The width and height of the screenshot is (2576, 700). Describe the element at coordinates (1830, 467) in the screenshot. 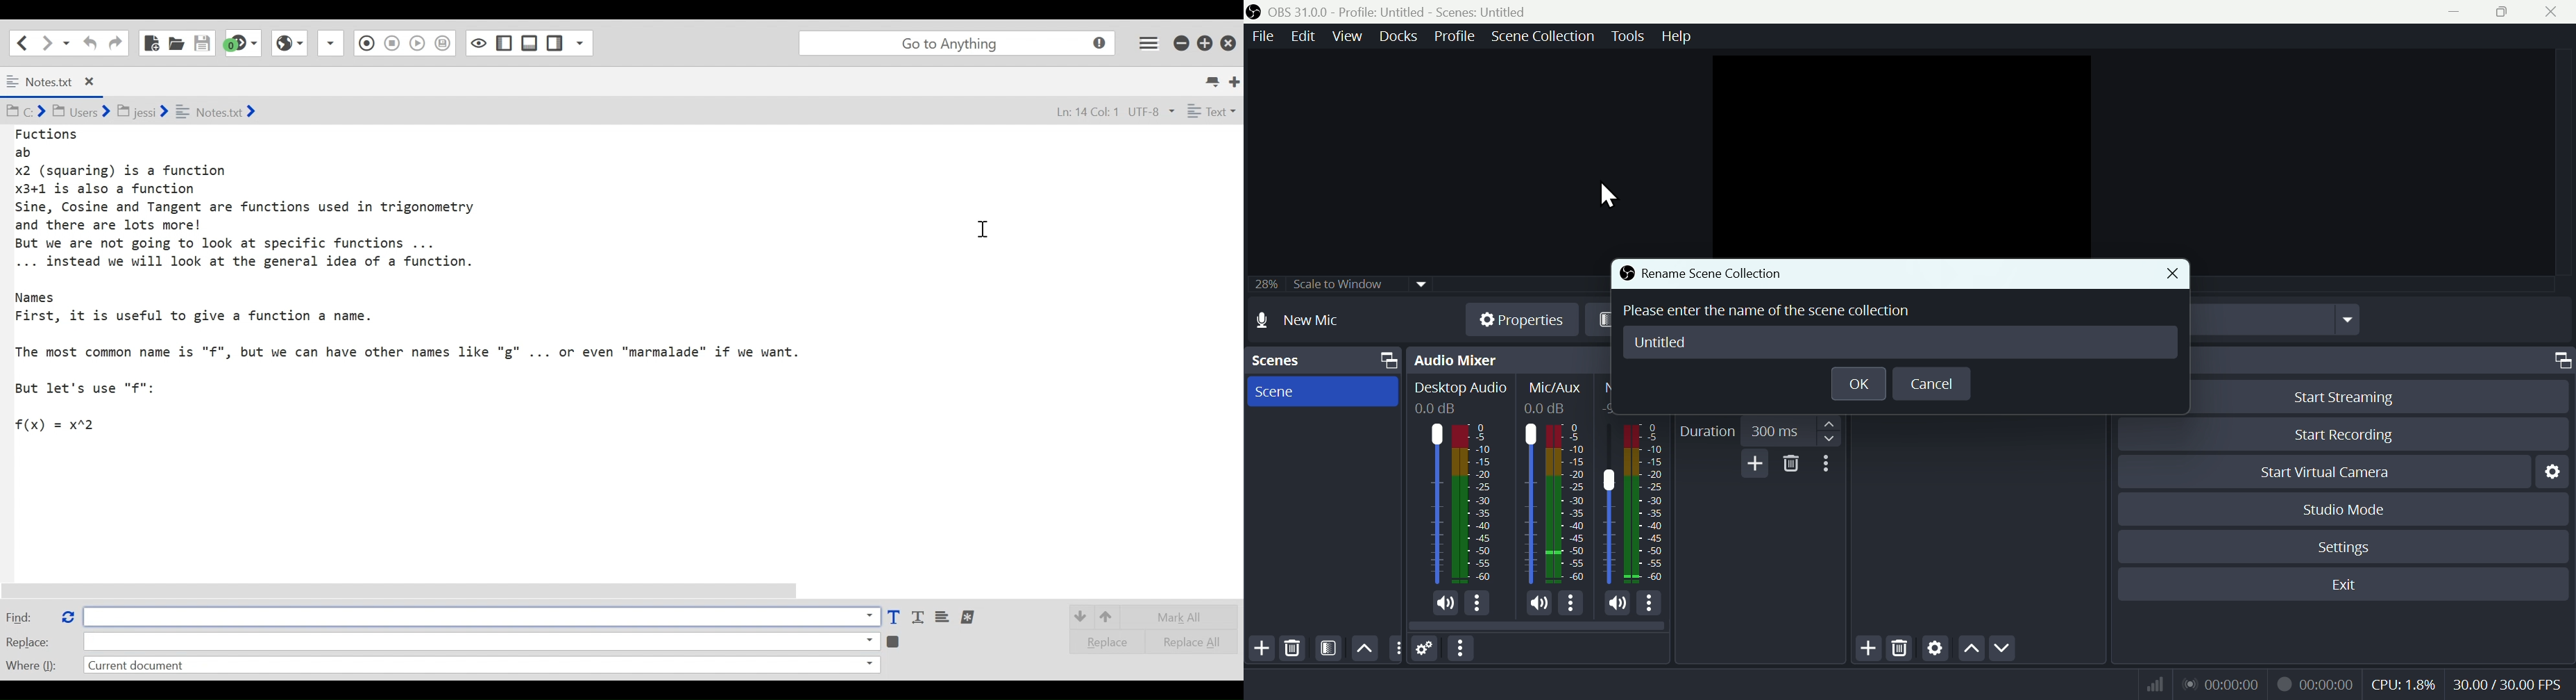

I see `More options` at that location.